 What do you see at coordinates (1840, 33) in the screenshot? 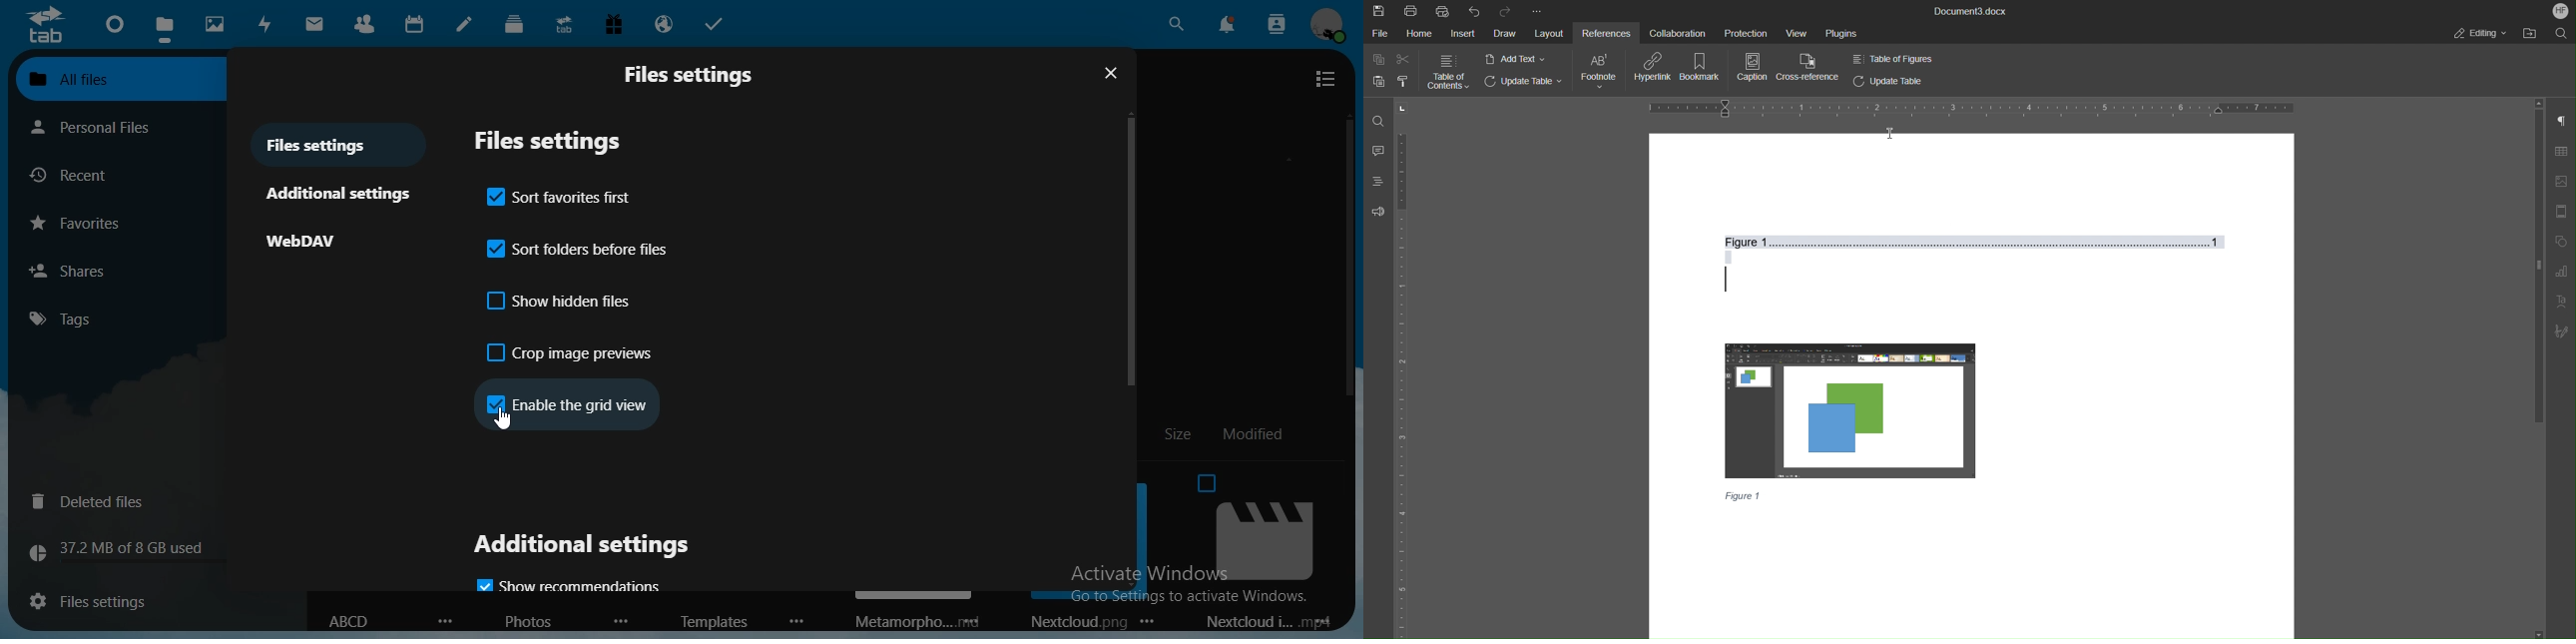
I see `Plugins` at bounding box center [1840, 33].